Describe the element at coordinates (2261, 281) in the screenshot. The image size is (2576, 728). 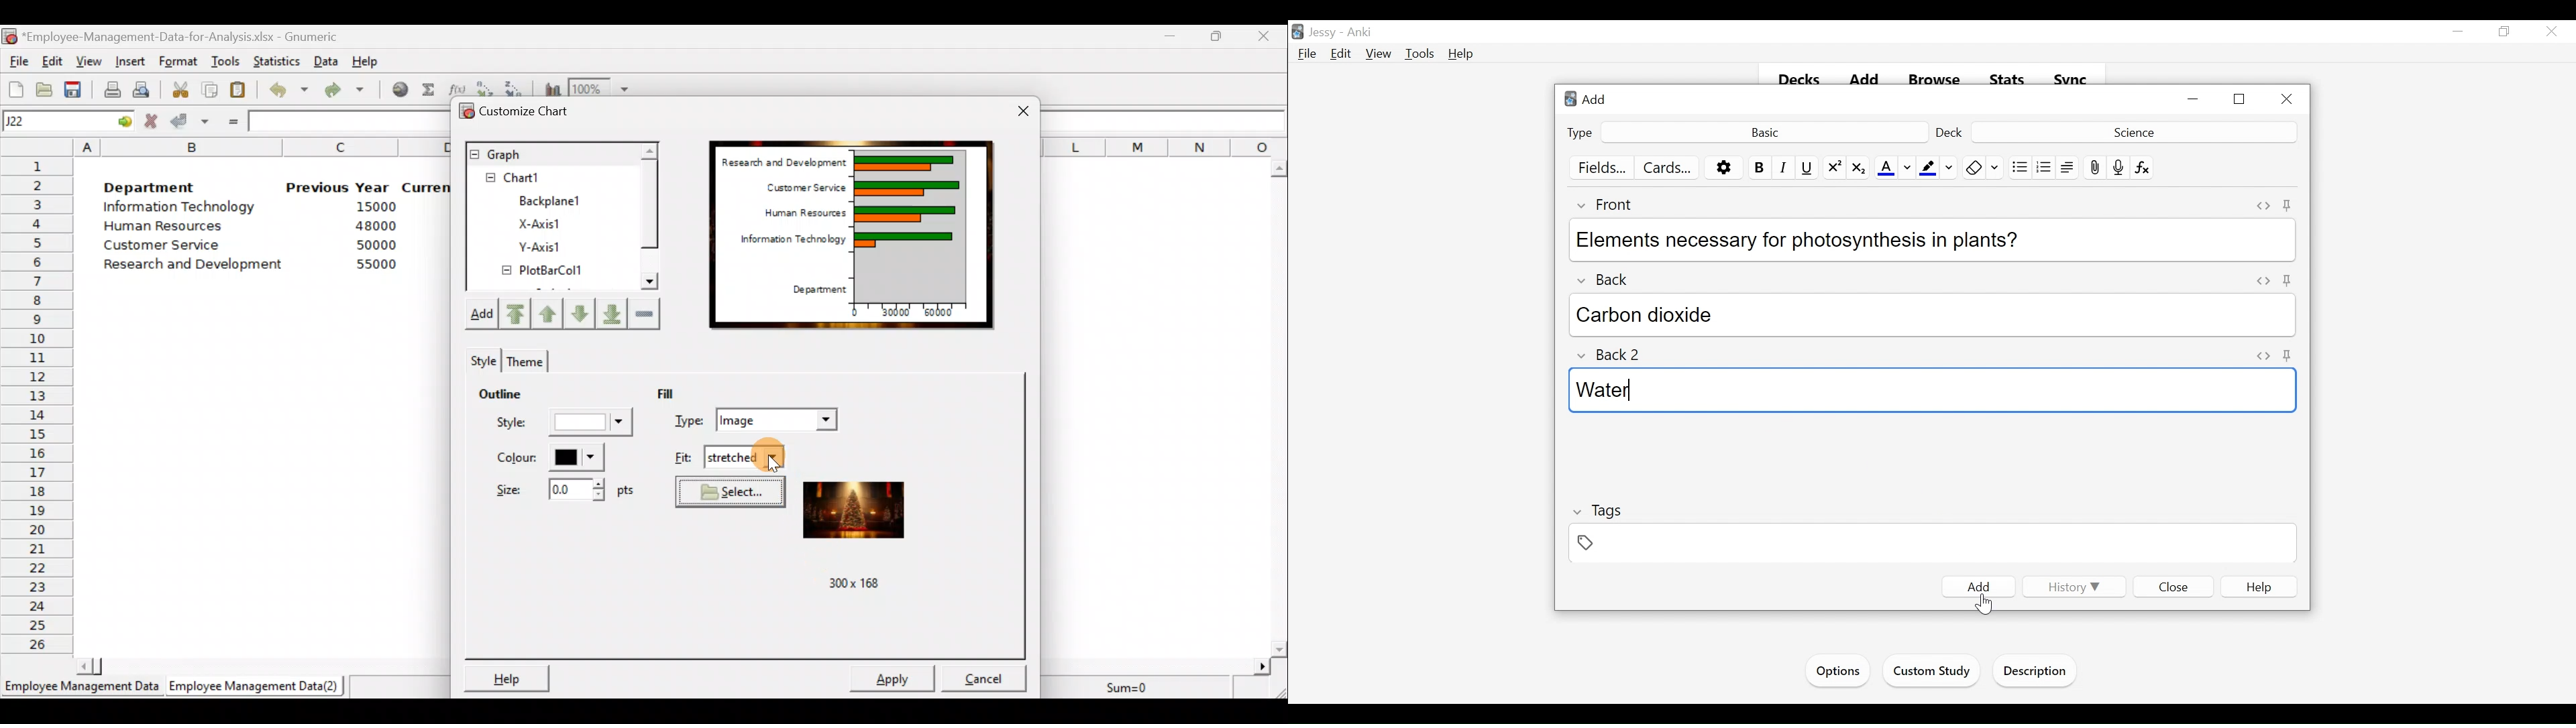
I see `Toggle HTML editor` at that location.